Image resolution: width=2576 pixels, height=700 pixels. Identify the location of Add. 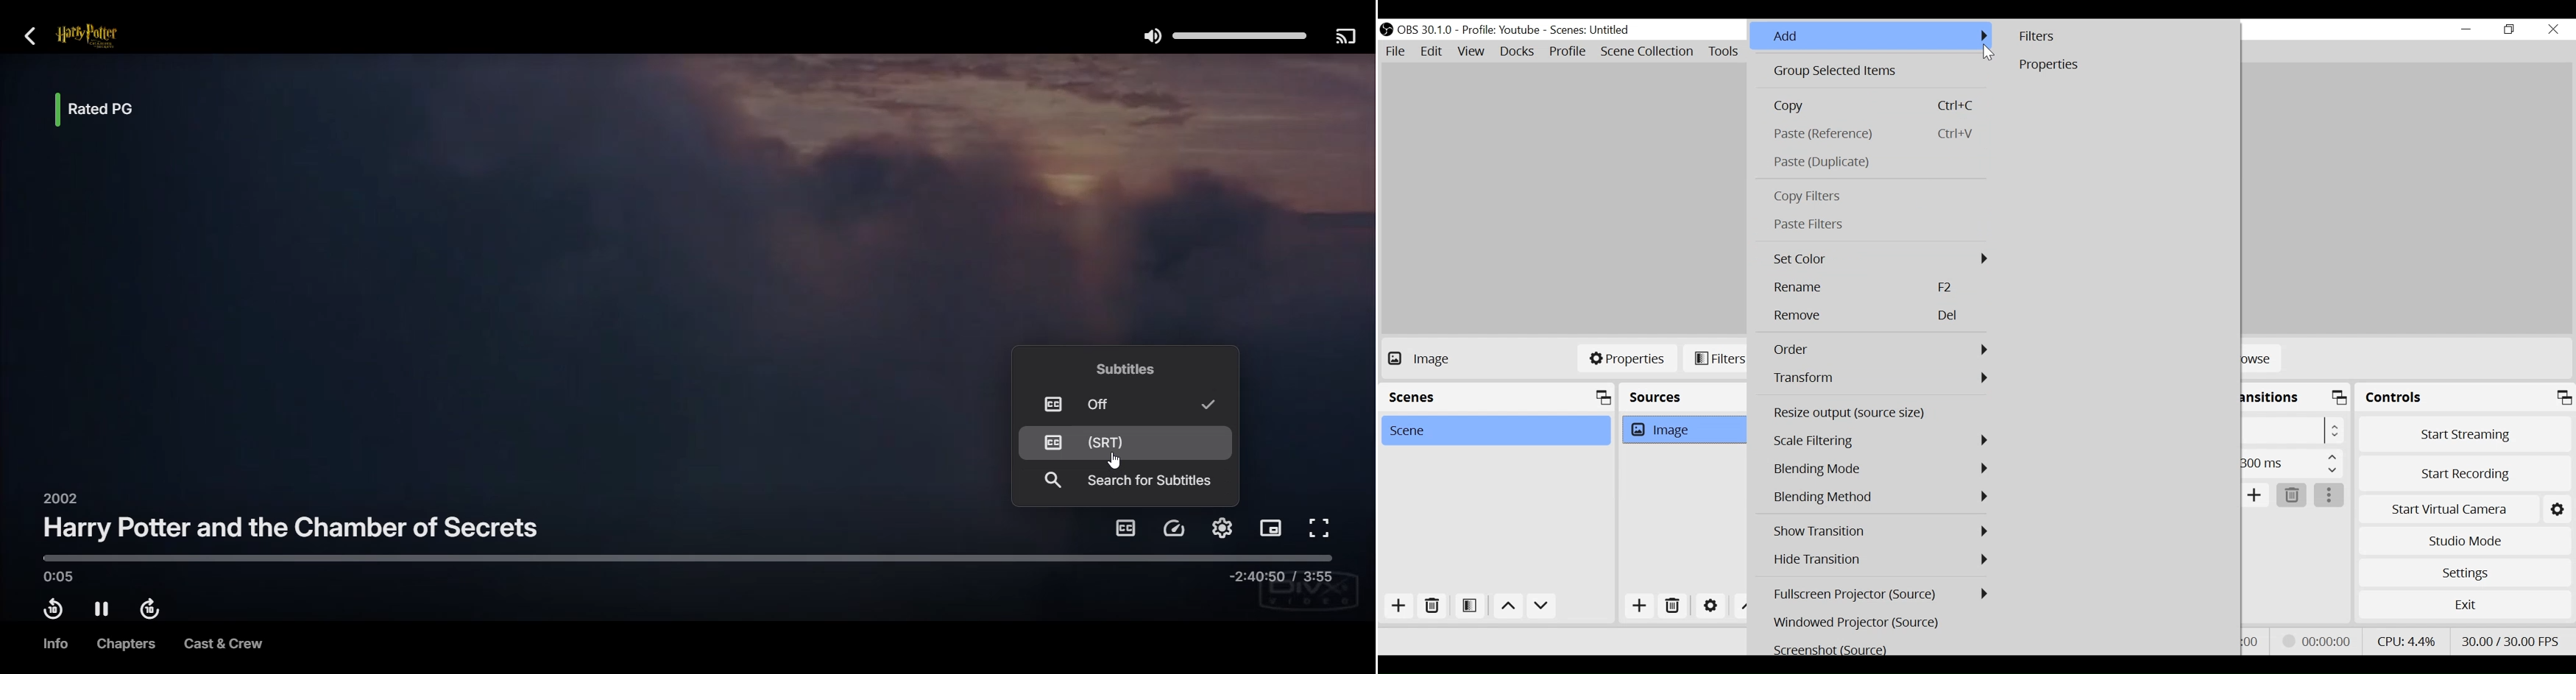
(1403, 607).